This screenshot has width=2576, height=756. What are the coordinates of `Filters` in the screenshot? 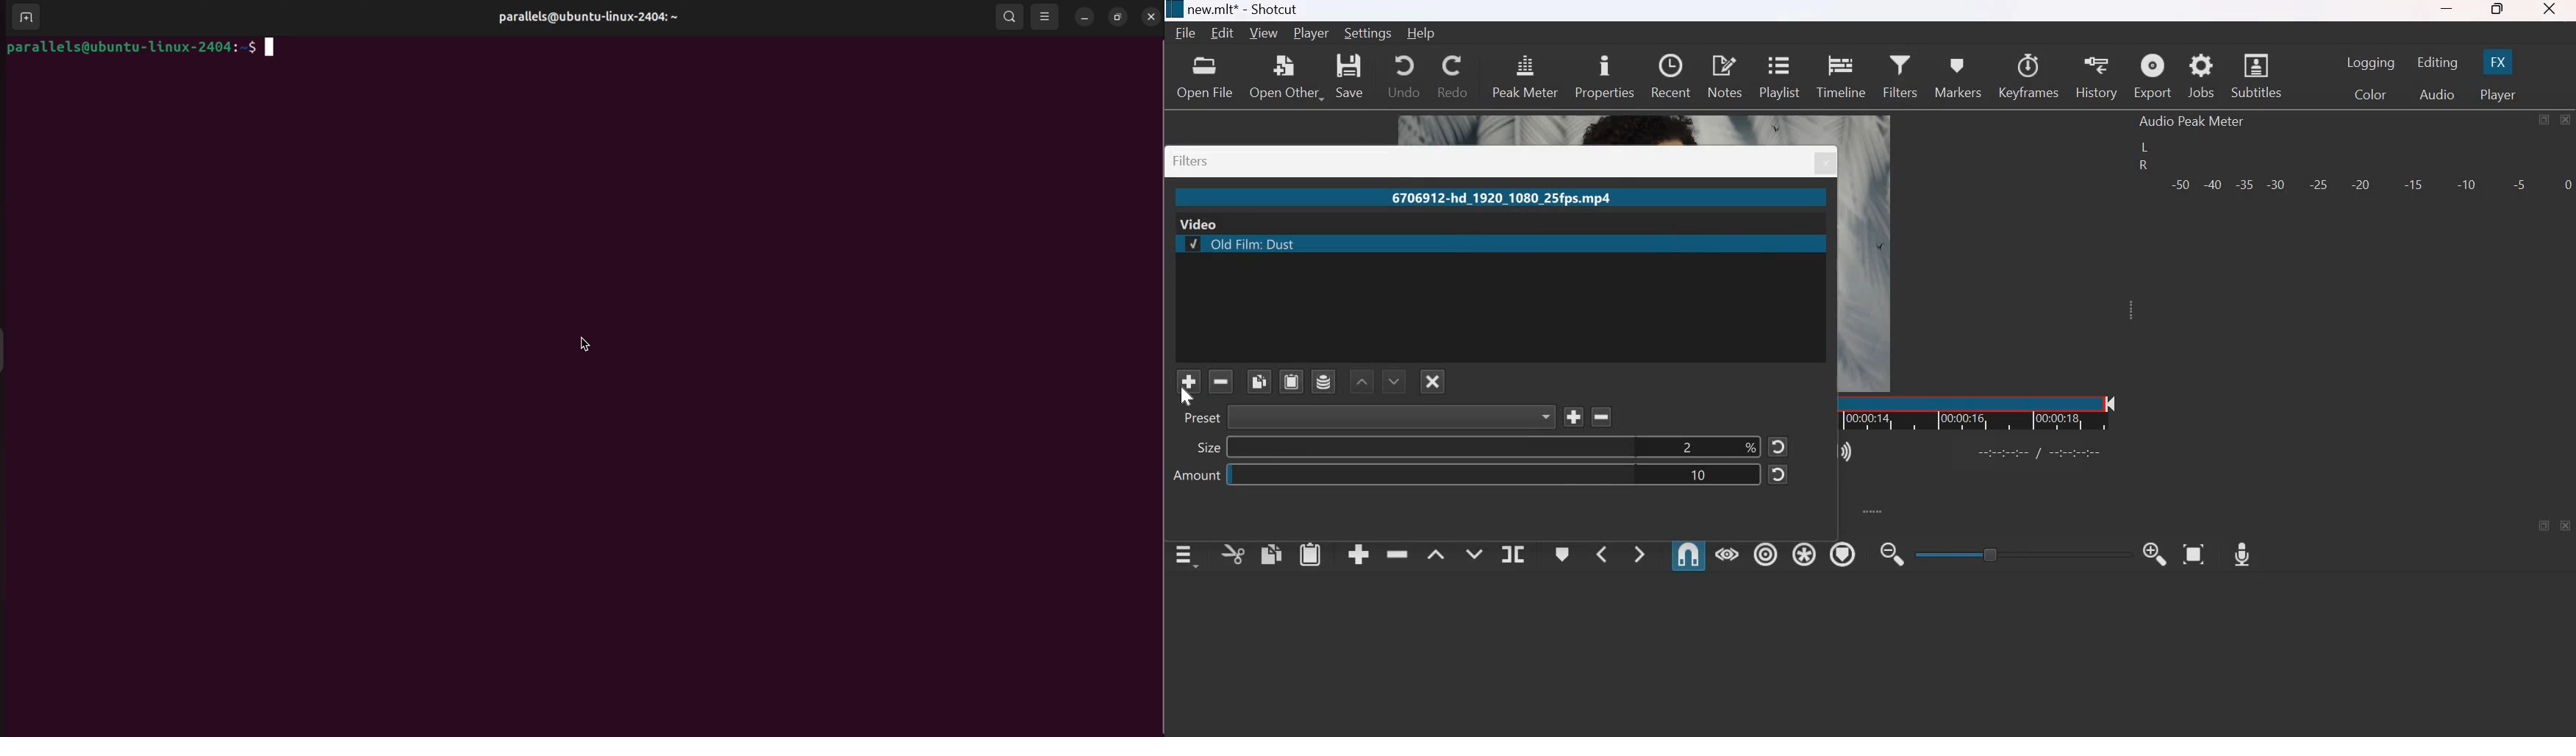 It's located at (1903, 75).